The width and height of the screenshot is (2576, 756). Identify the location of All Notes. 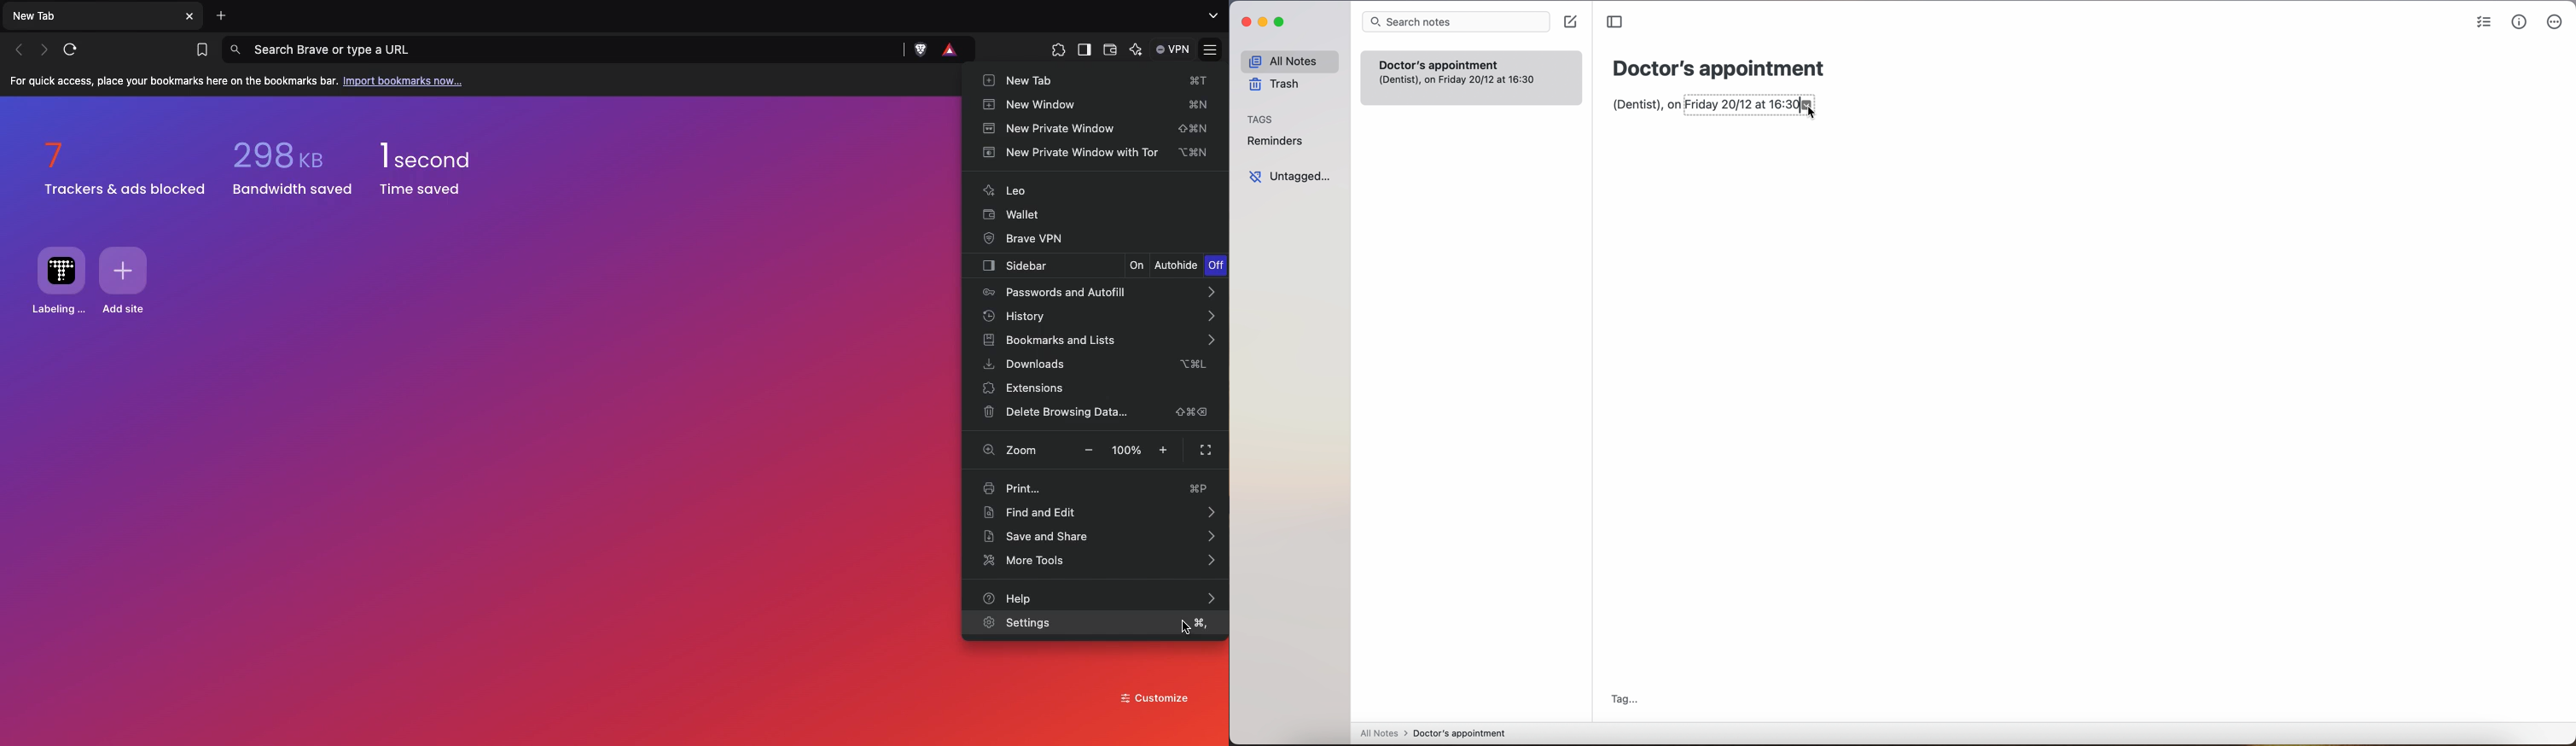
(1289, 60).